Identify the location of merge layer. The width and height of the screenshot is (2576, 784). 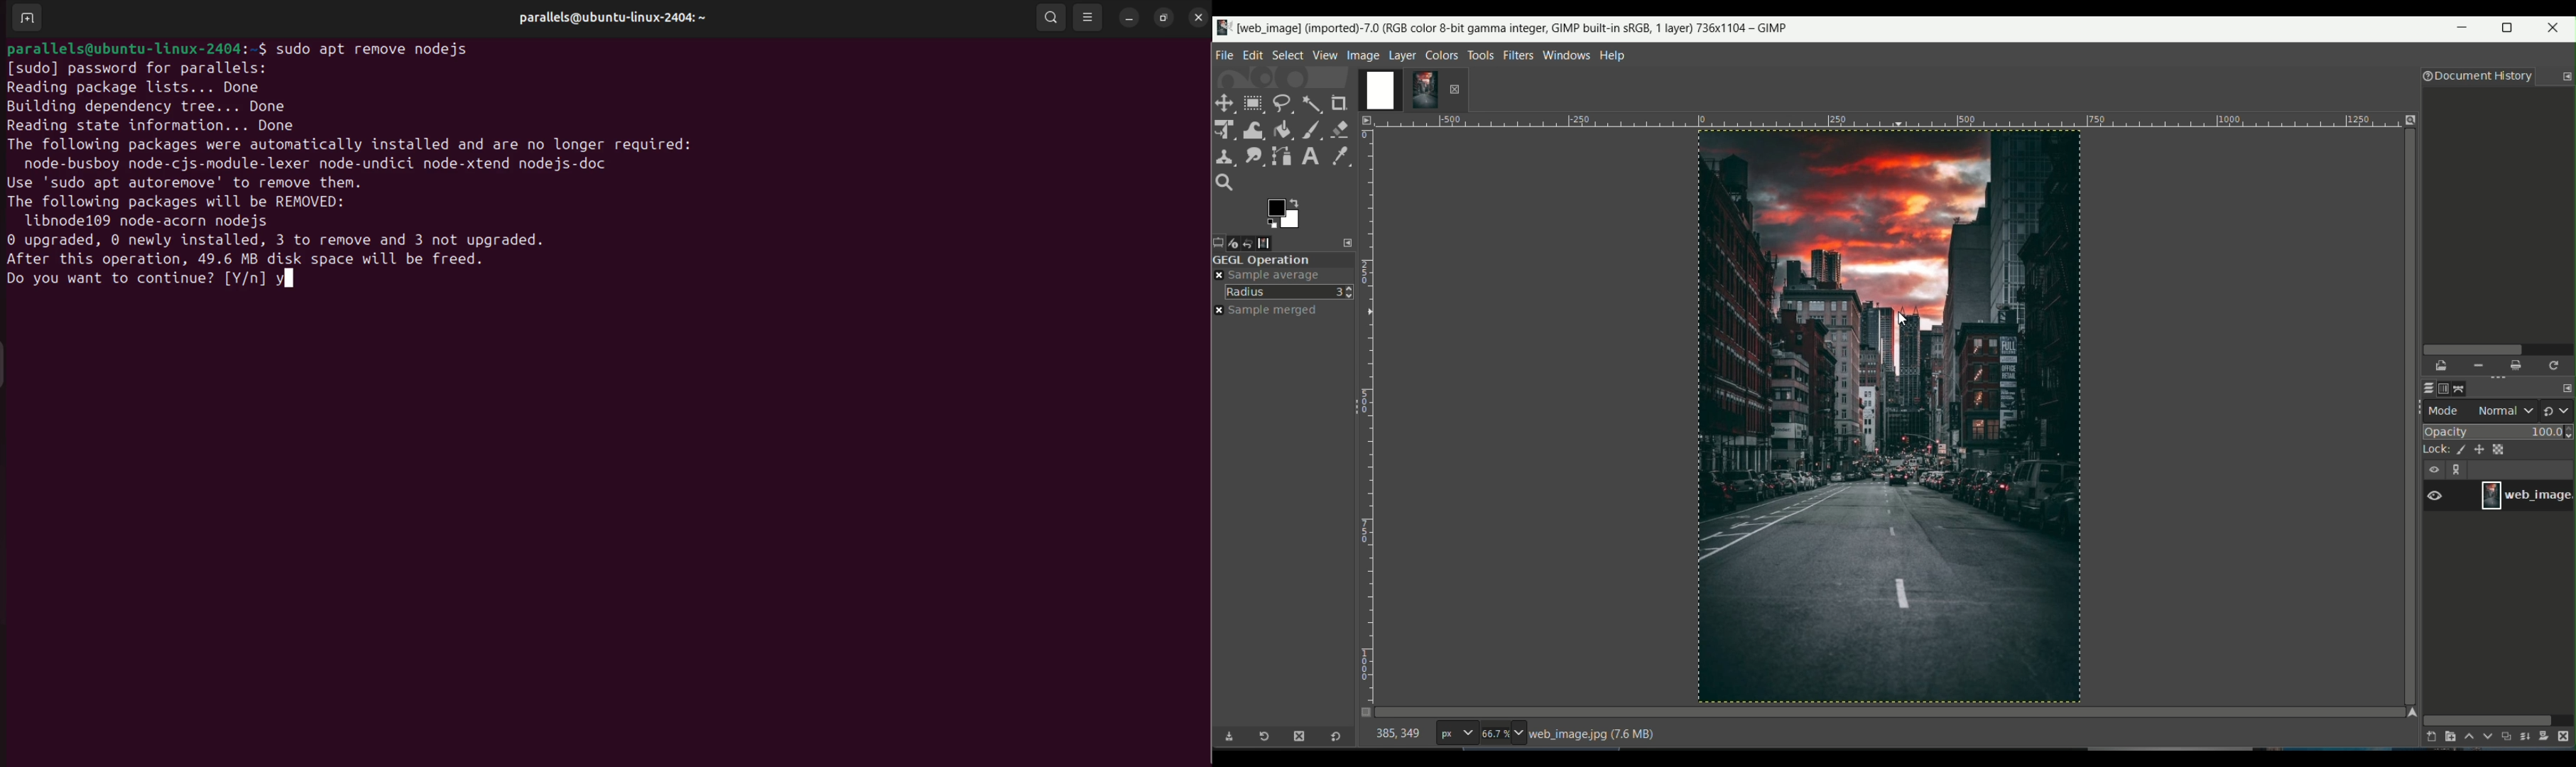
(2526, 737).